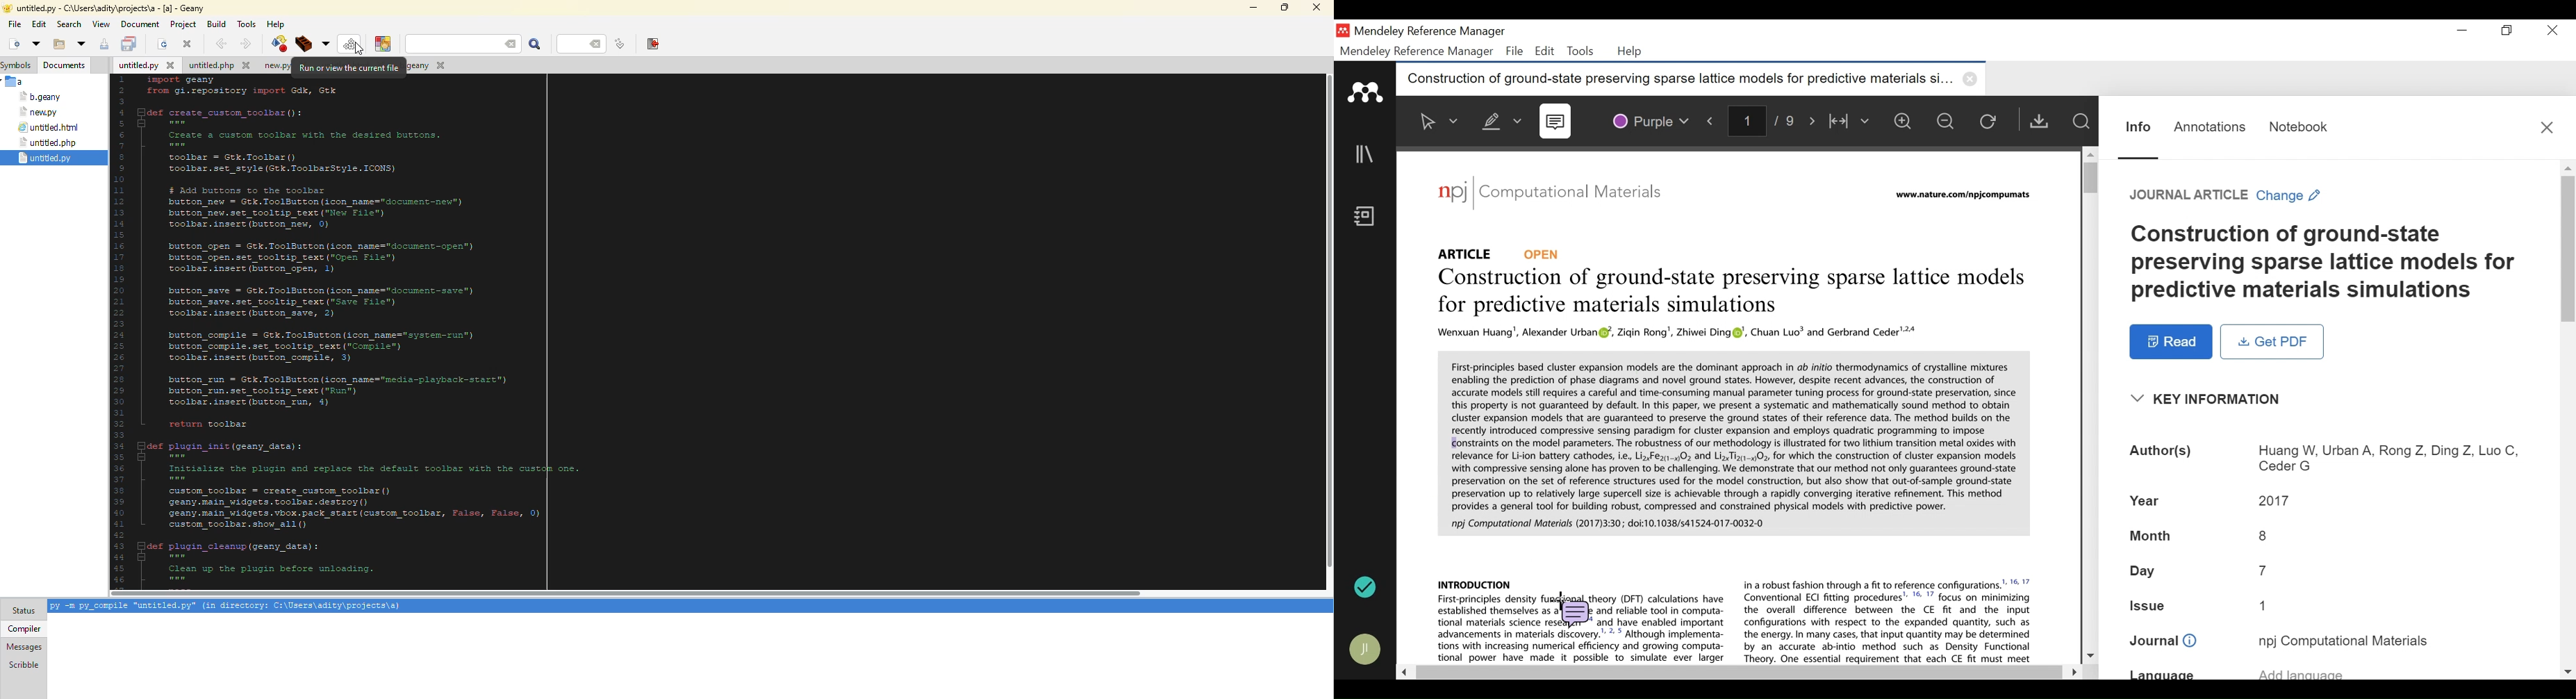 Image resolution: width=2576 pixels, height=700 pixels. I want to click on minimize, so click(2463, 31).